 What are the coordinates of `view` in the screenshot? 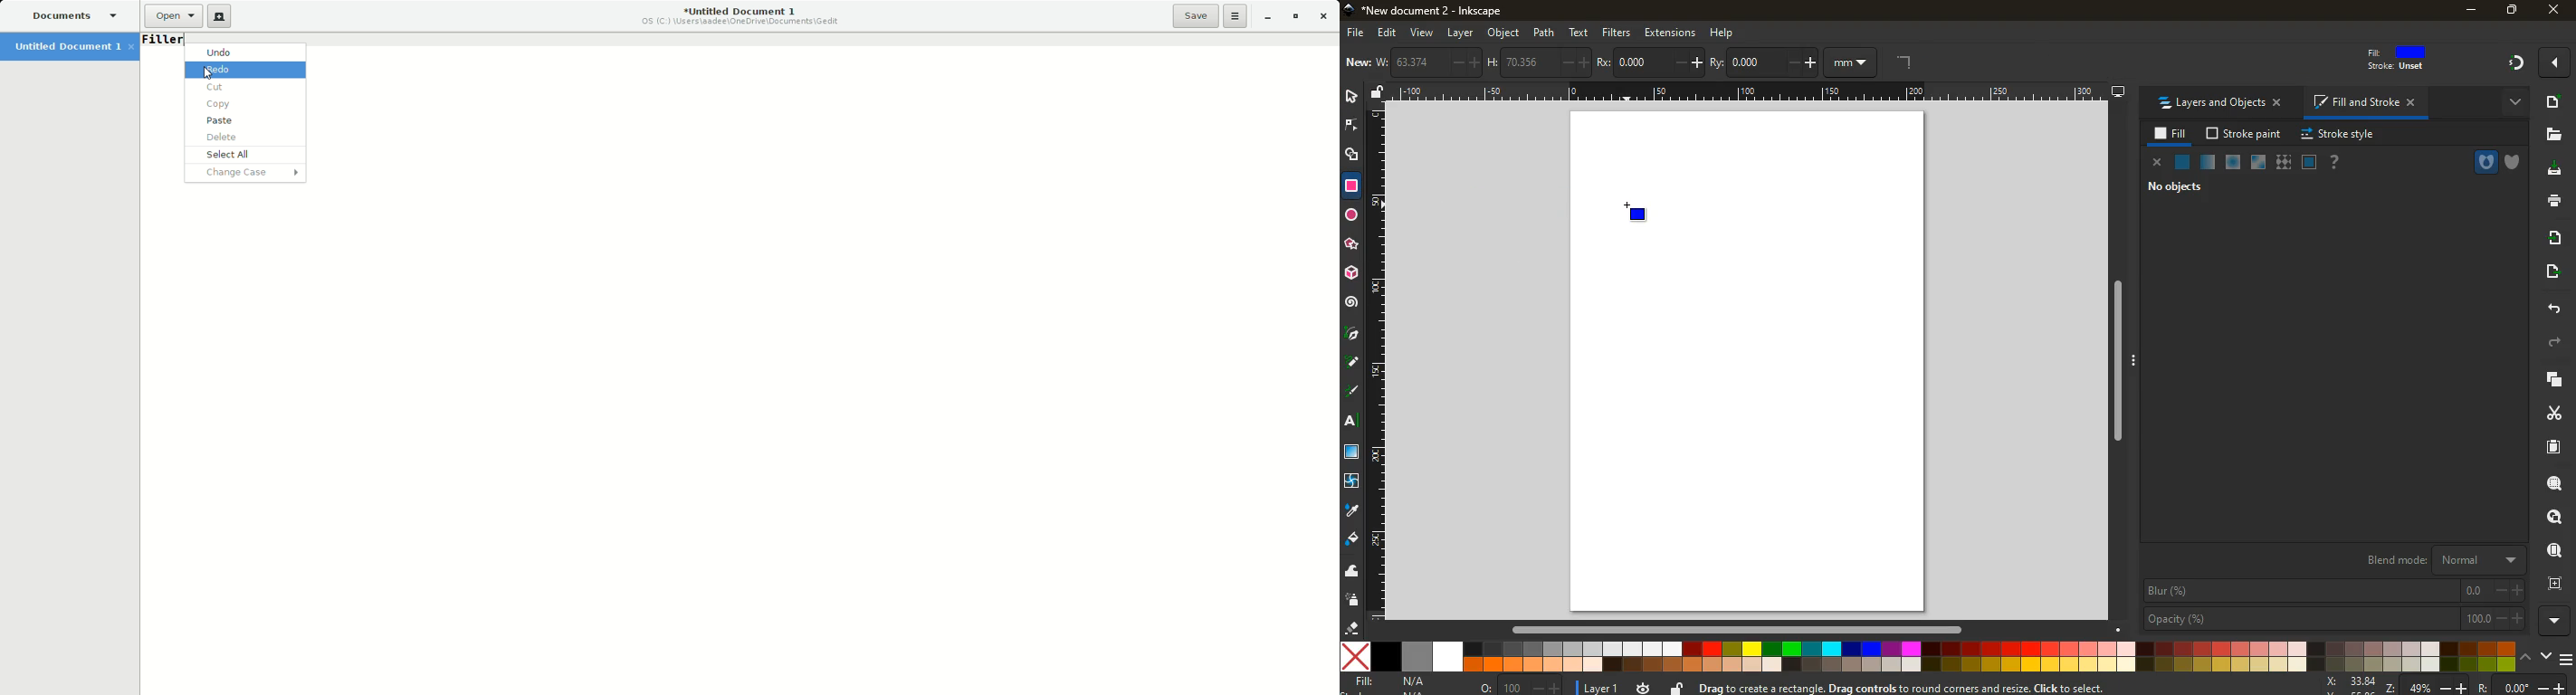 It's located at (1422, 33).